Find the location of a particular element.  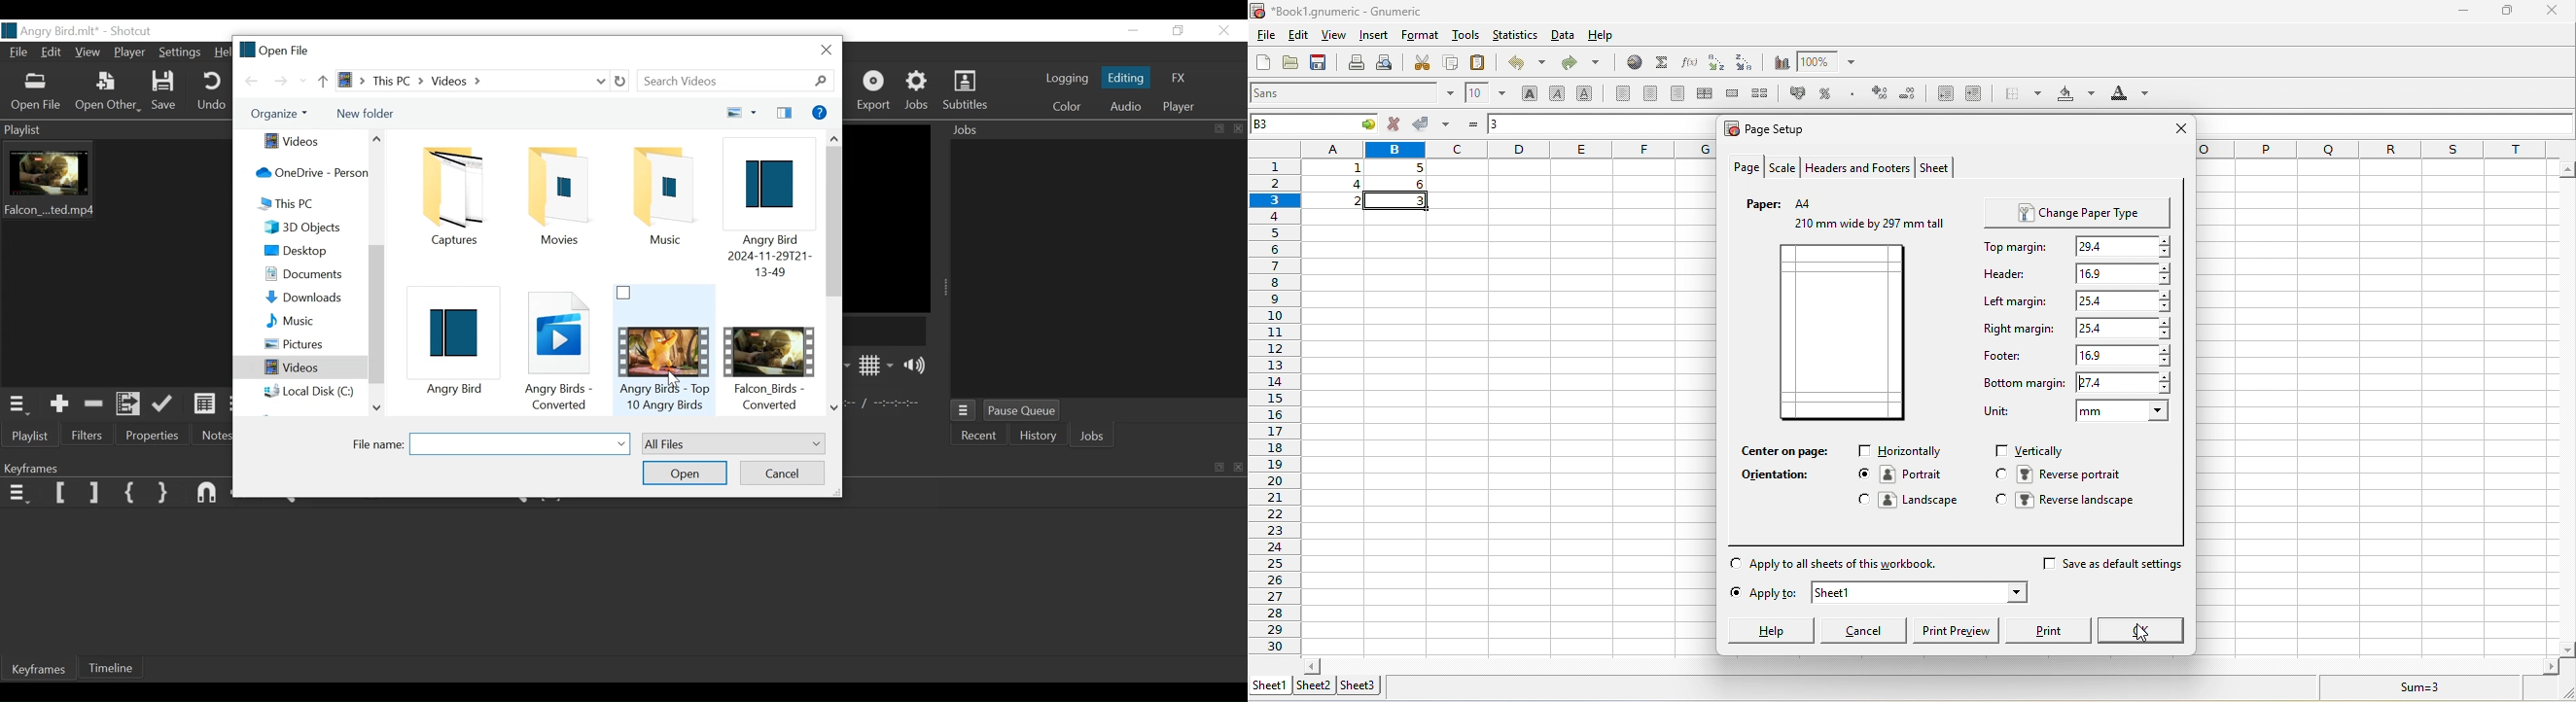

Jobs Panel is located at coordinates (1097, 267).